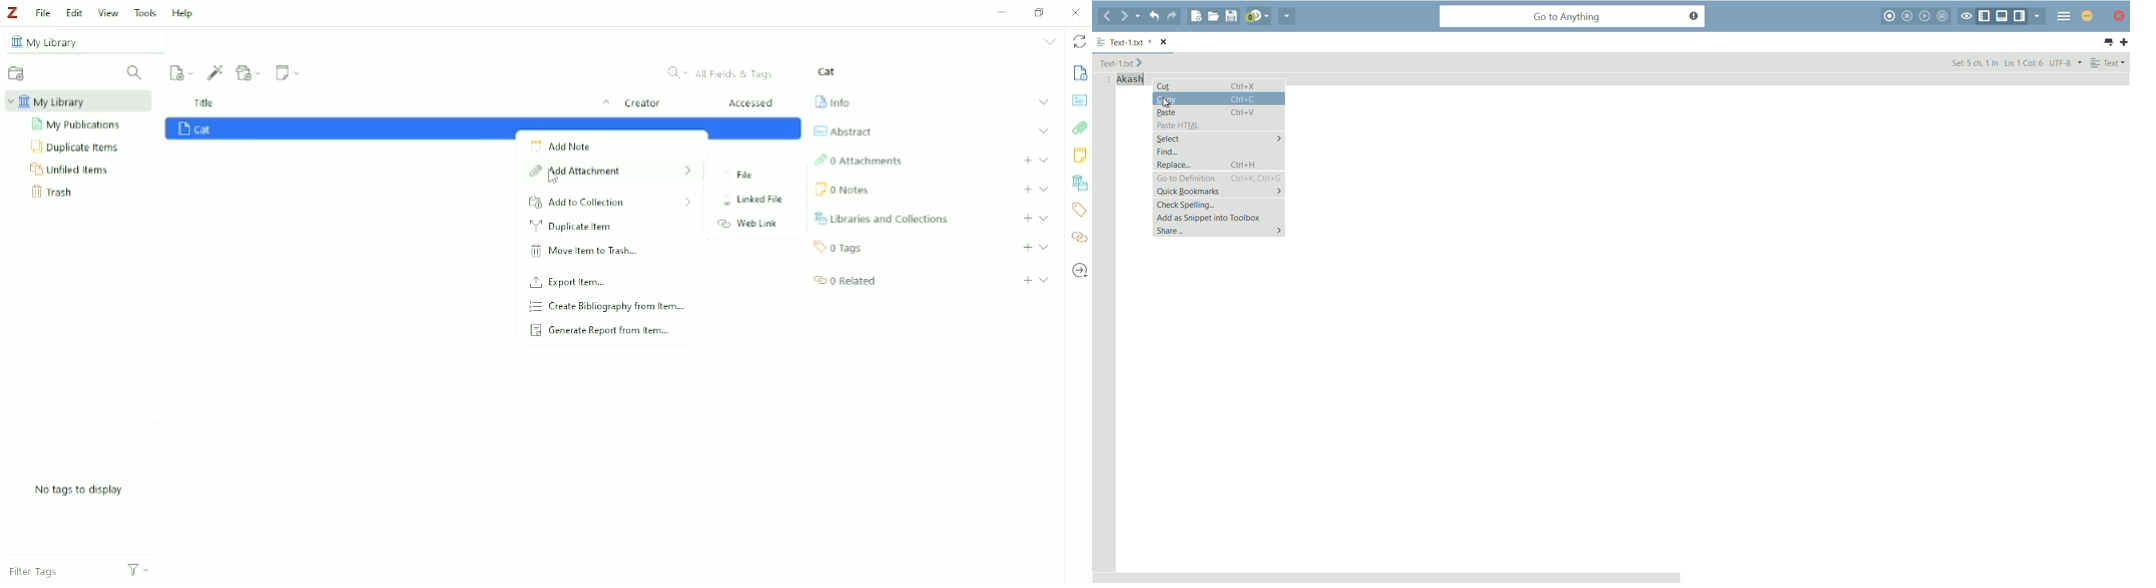 The width and height of the screenshot is (2156, 588). I want to click on Cat, so click(195, 129).